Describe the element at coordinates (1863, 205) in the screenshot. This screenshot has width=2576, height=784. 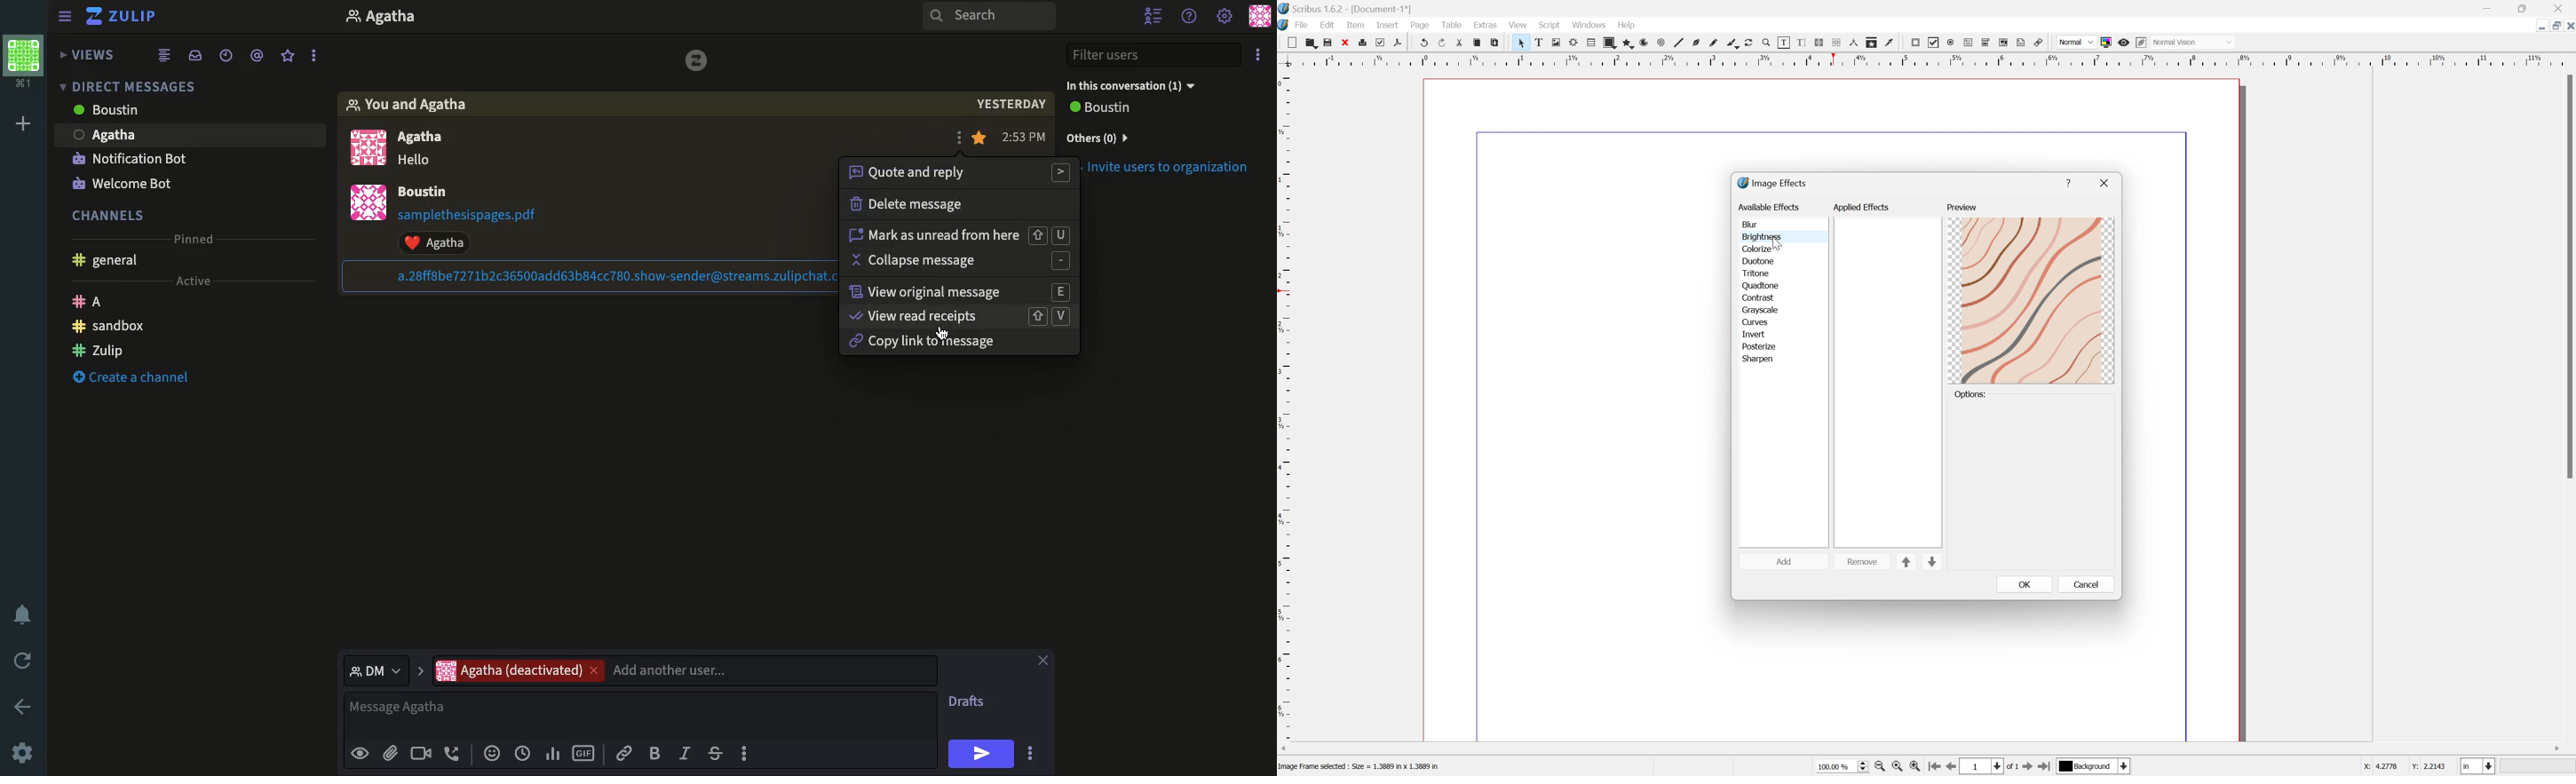
I see `applied effects` at that location.